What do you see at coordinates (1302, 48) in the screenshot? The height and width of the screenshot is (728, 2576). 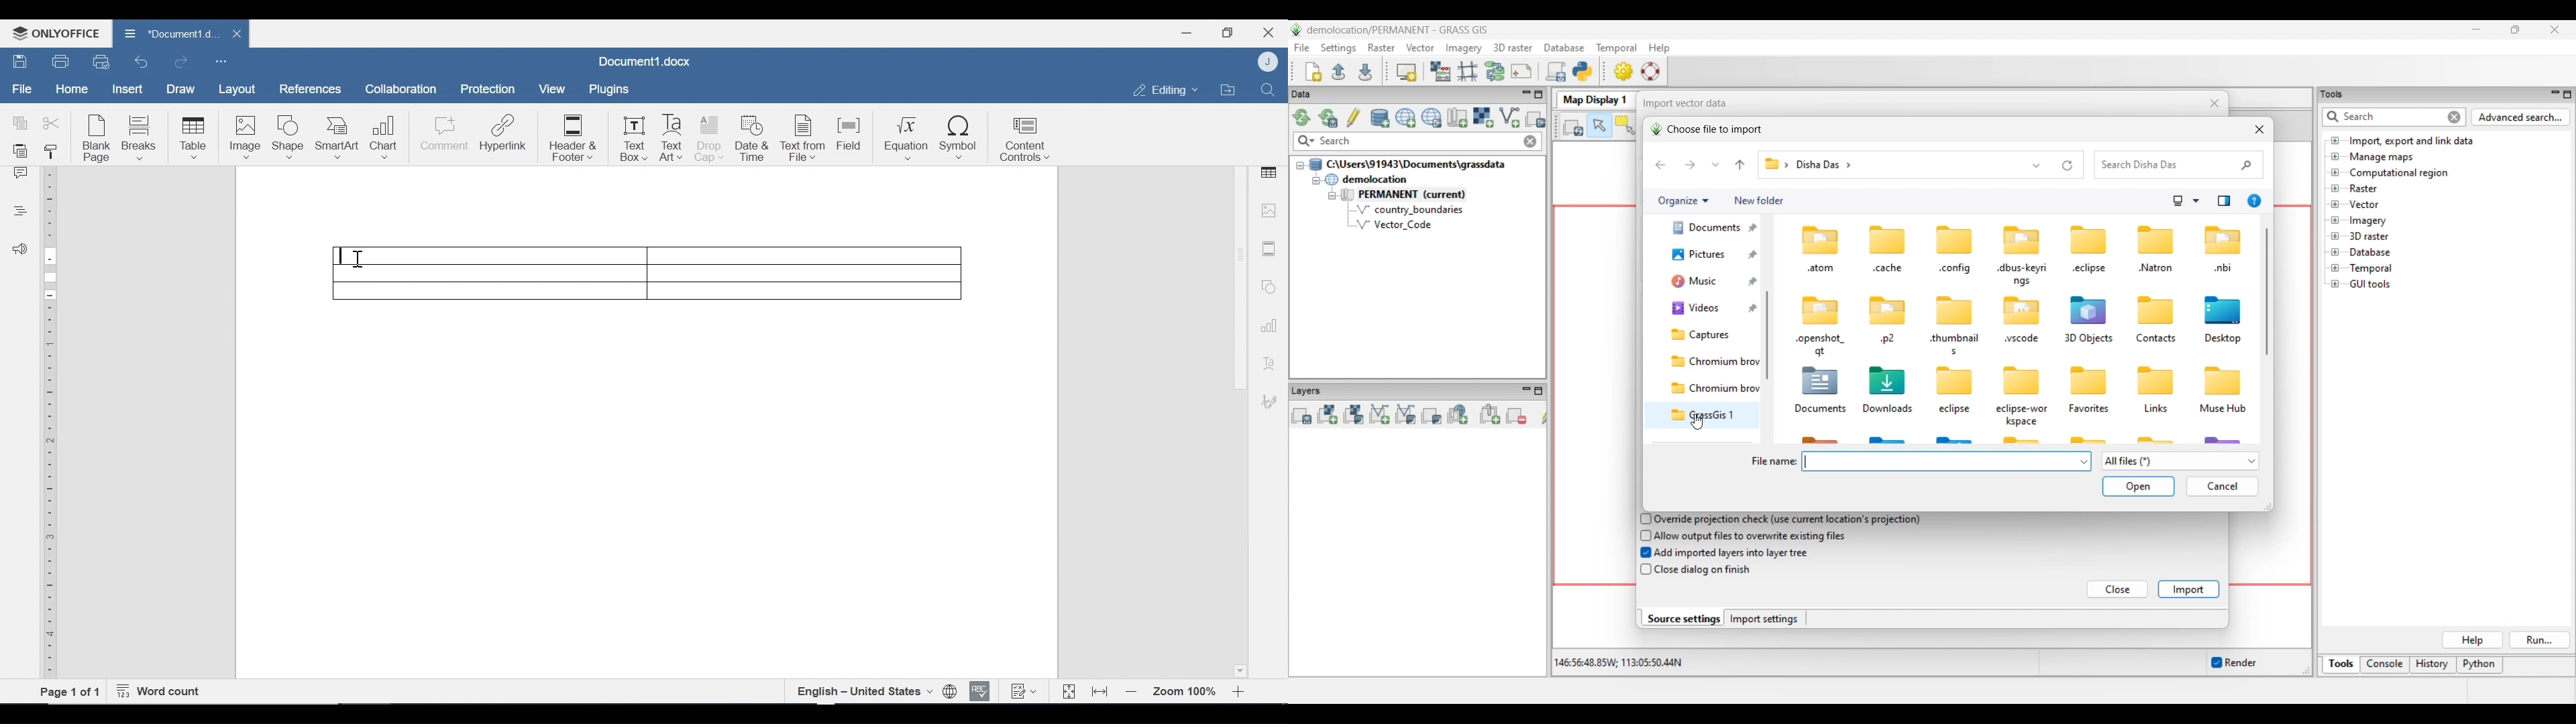 I see `File menu` at bounding box center [1302, 48].